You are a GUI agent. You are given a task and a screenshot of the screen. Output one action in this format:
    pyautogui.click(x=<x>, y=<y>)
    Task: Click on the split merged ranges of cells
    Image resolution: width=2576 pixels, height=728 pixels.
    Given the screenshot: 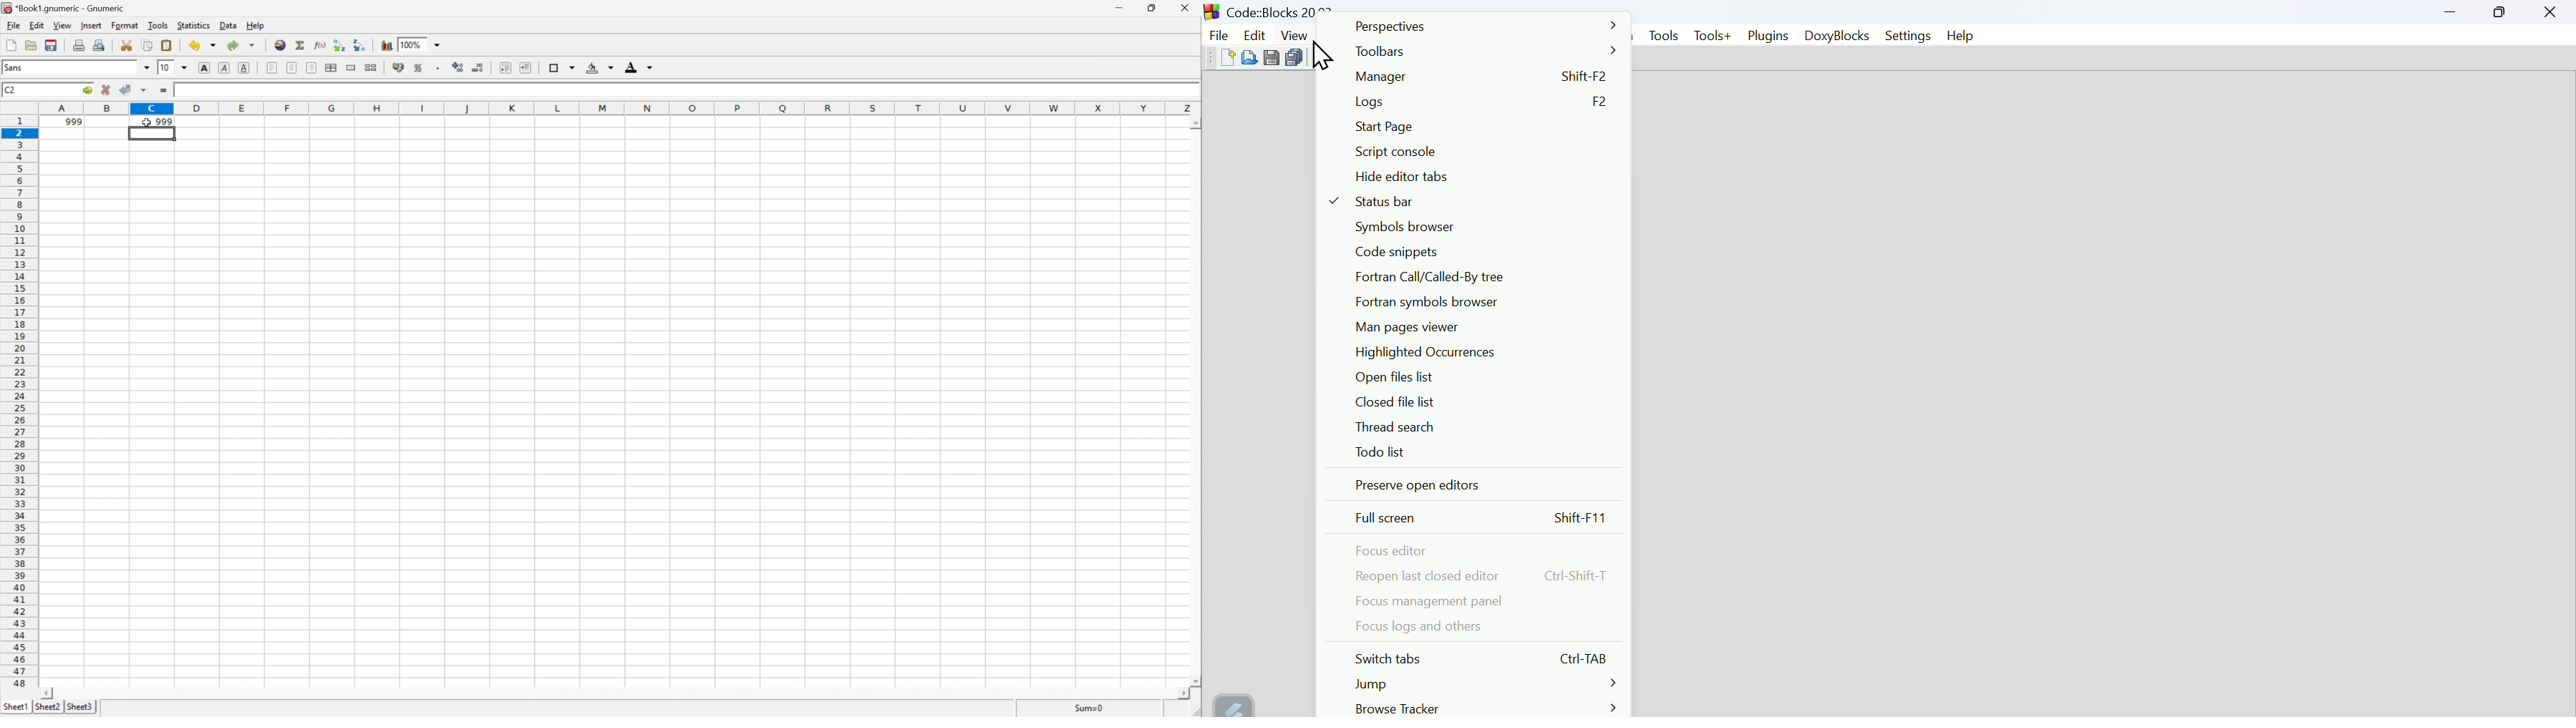 What is the action you would take?
    pyautogui.click(x=372, y=68)
    